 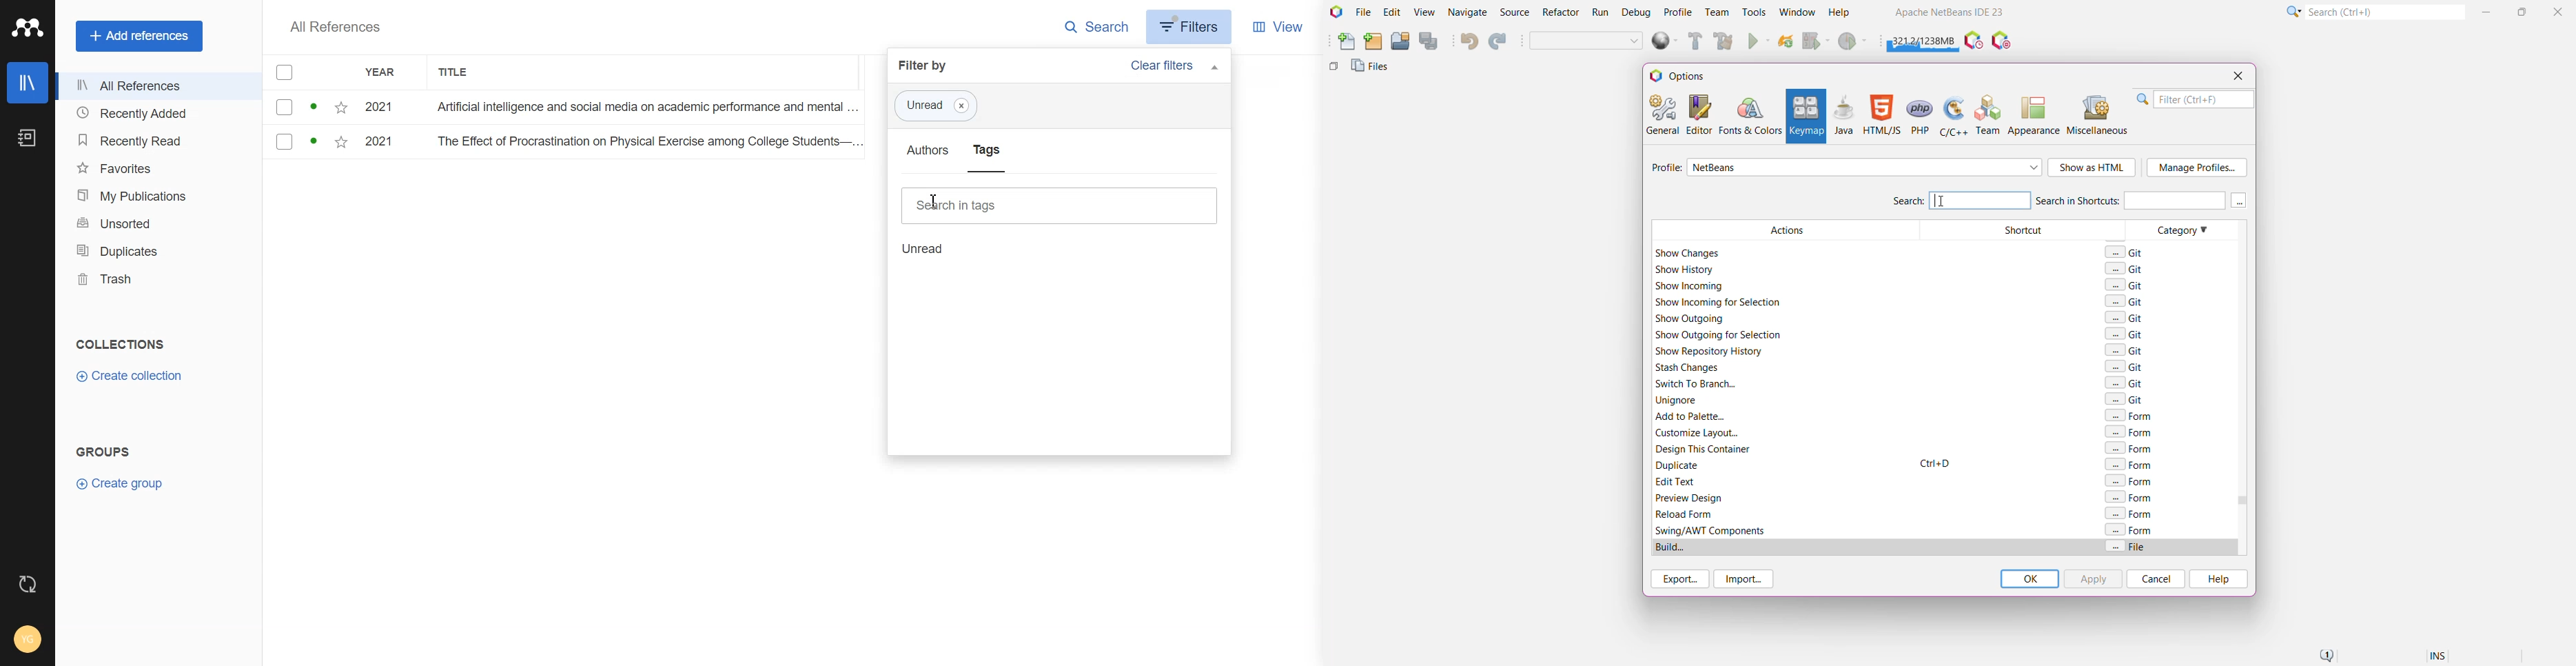 I want to click on Clear filters, so click(x=1178, y=68).